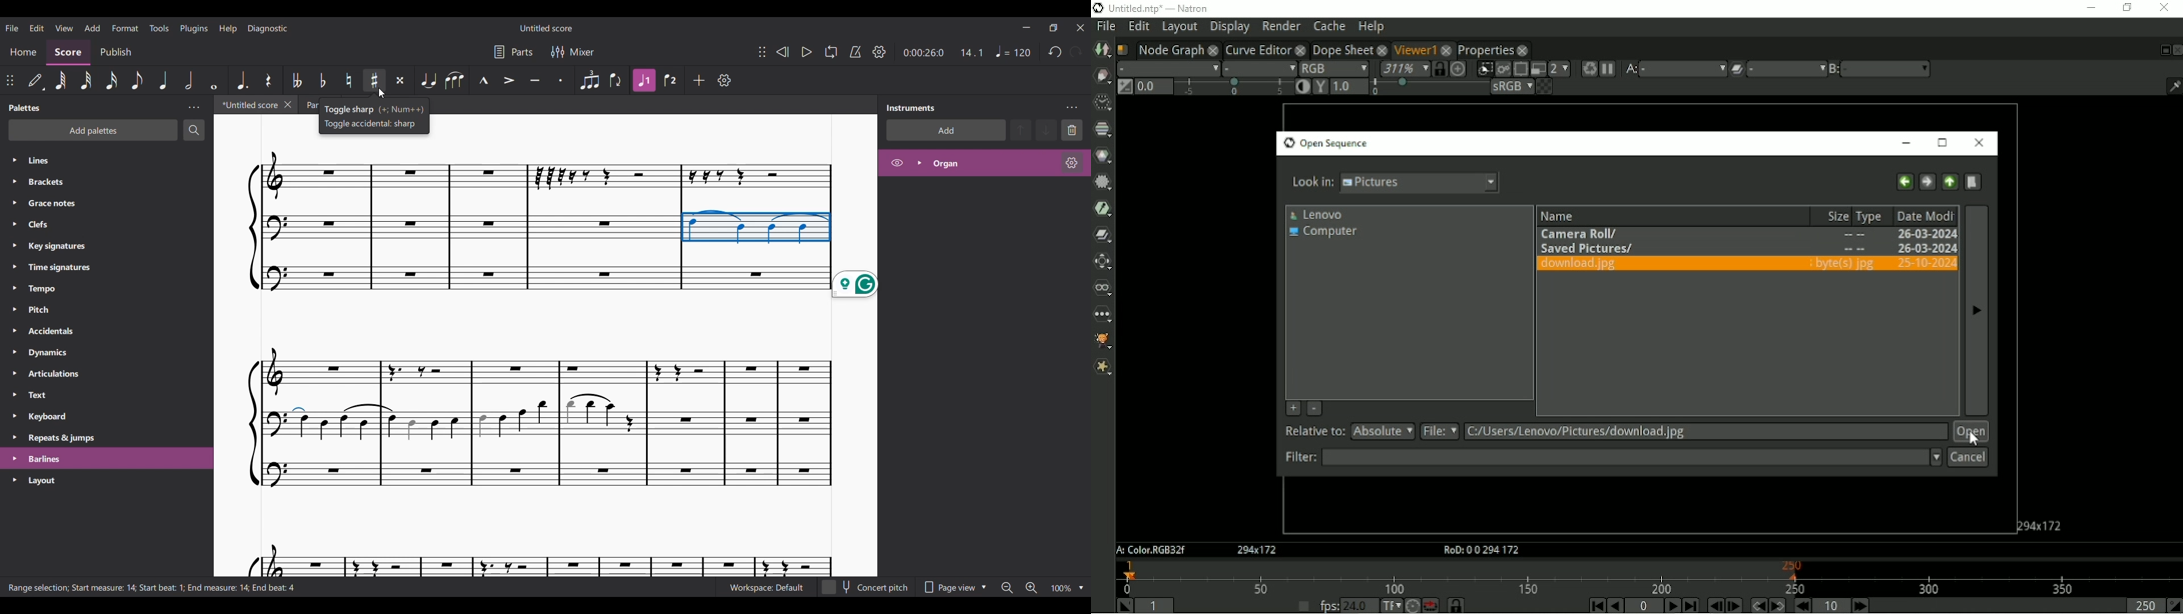 The image size is (2184, 616). What do you see at coordinates (767, 587) in the screenshot?
I see `Current workspace settings` at bounding box center [767, 587].